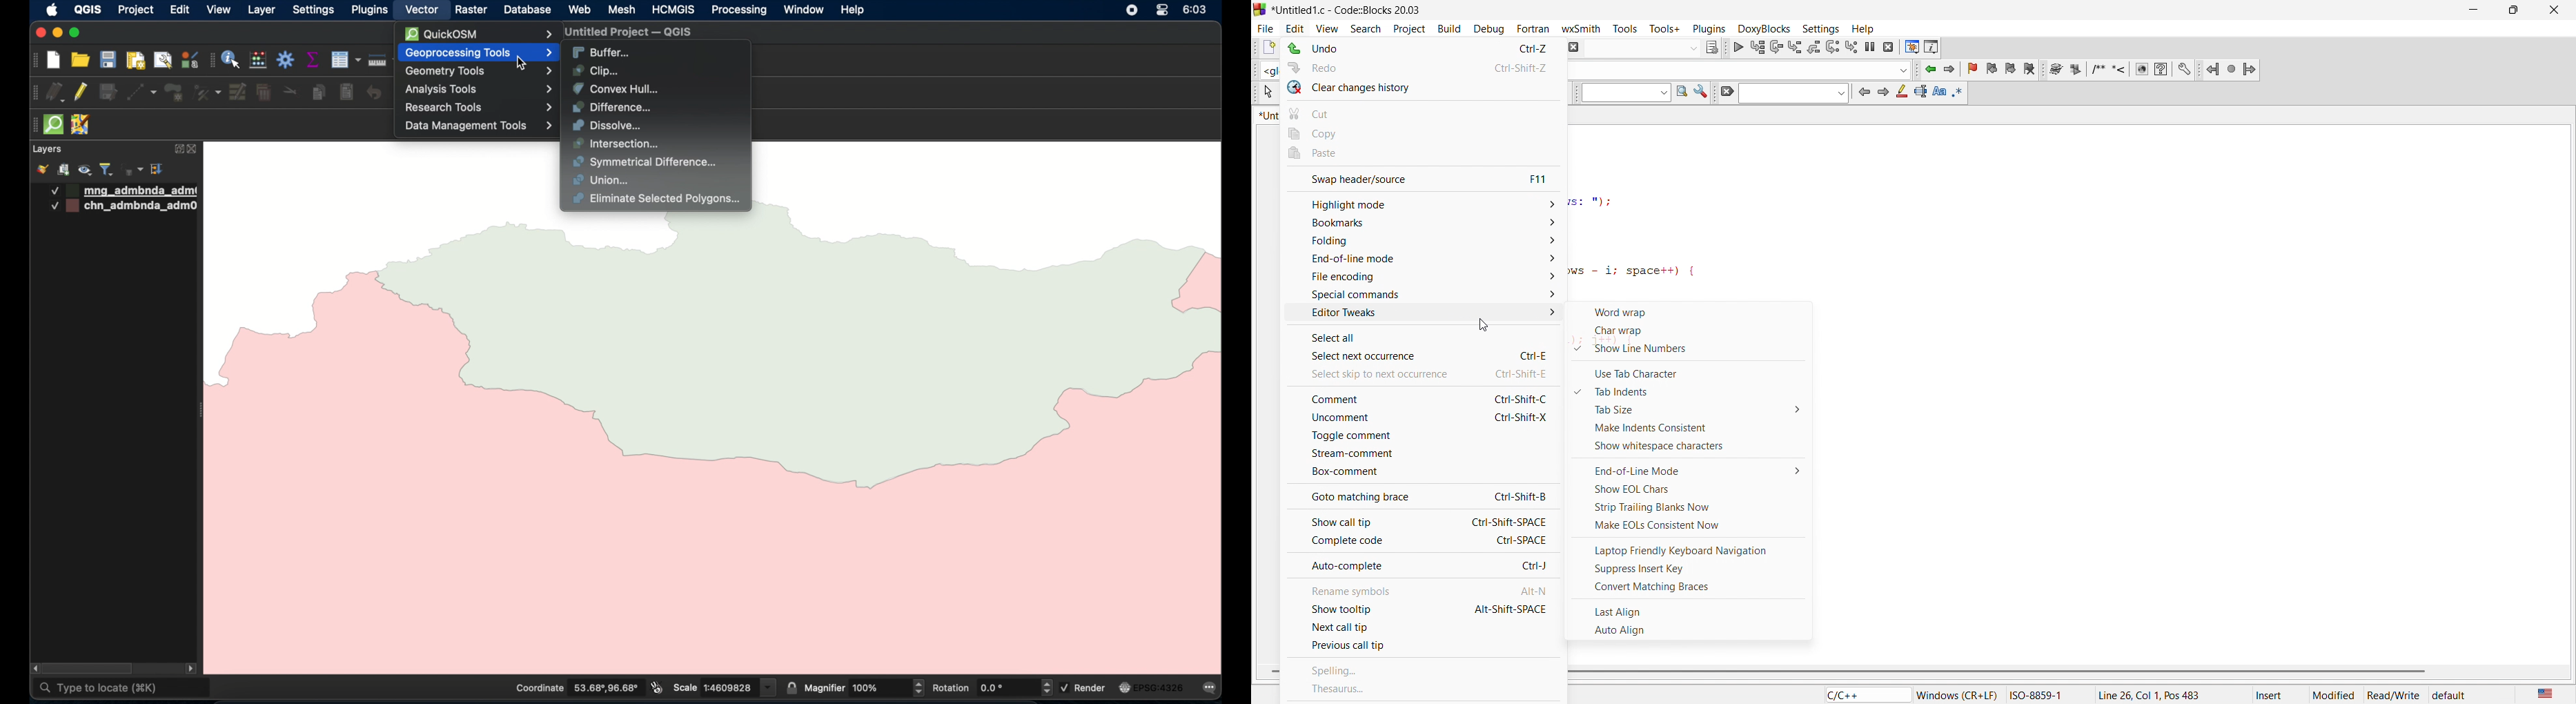  I want to click on folding, so click(1422, 245).